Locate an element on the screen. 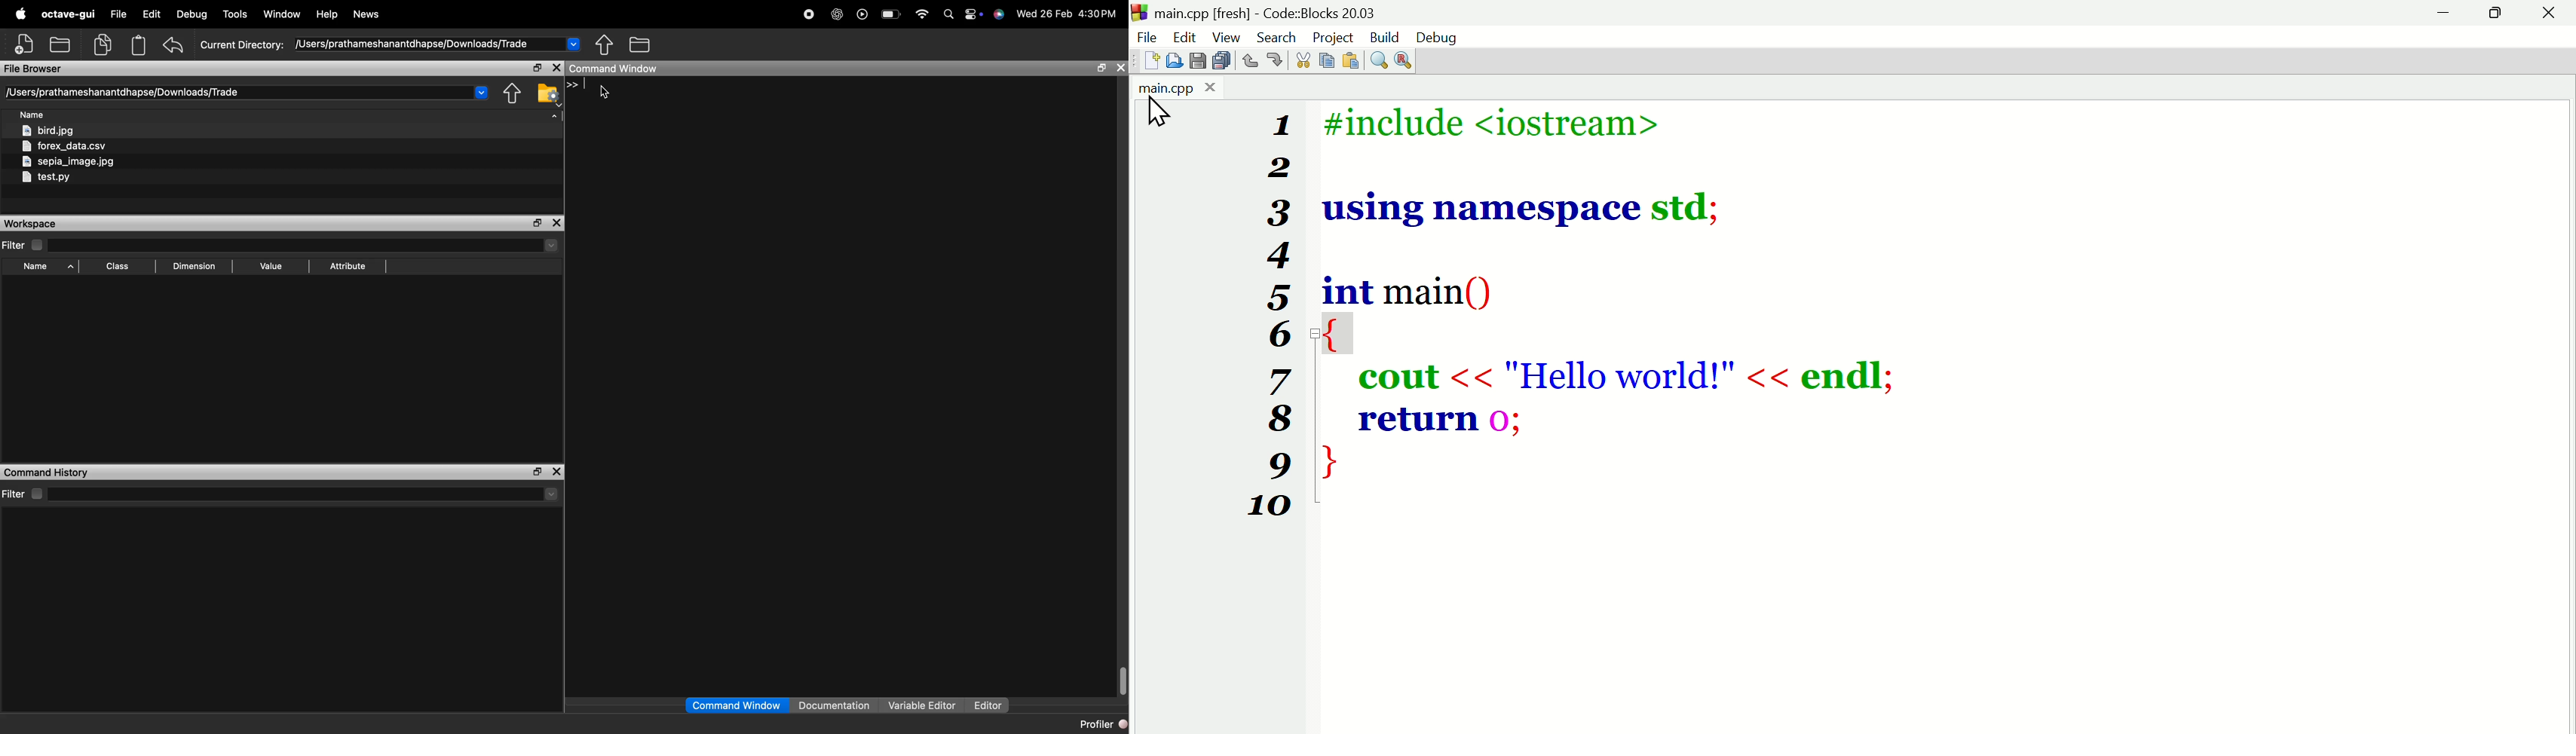 The width and height of the screenshot is (2576, 756). close is located at coordinates (1120, 68).